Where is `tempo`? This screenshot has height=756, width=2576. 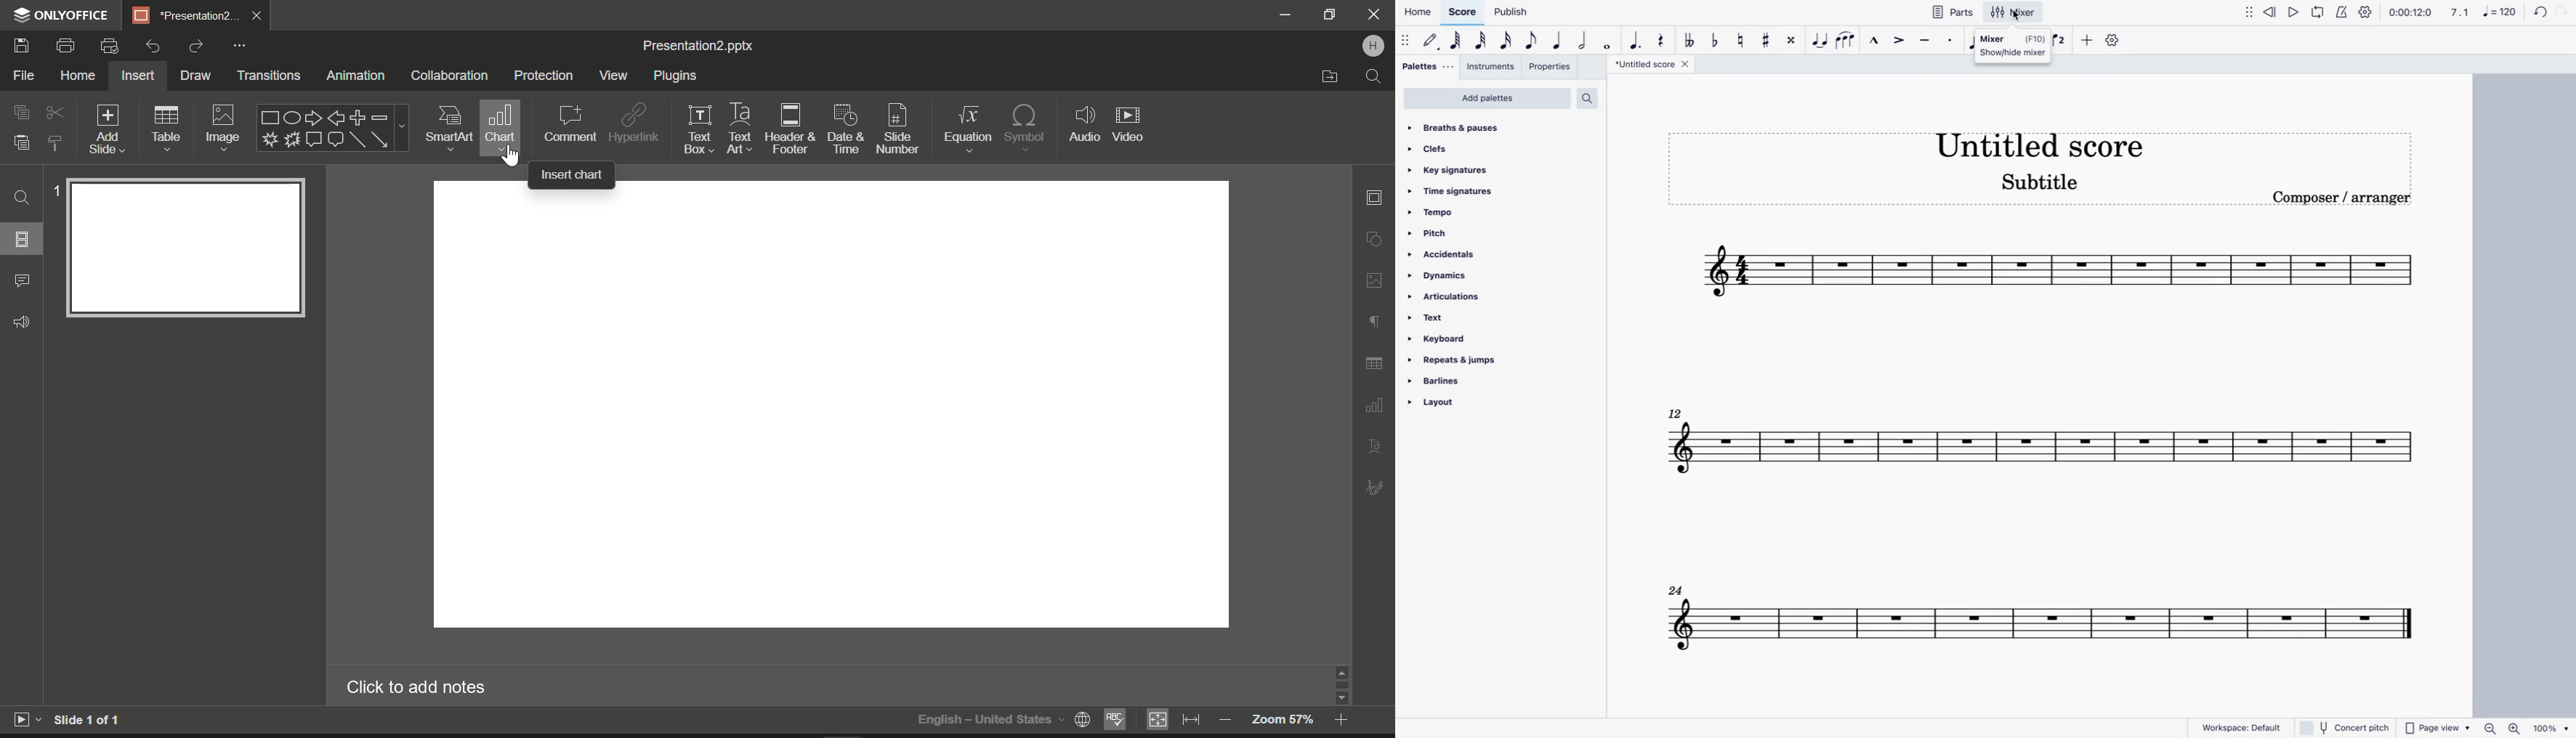
tempo is located at coordinates (1480, 212).